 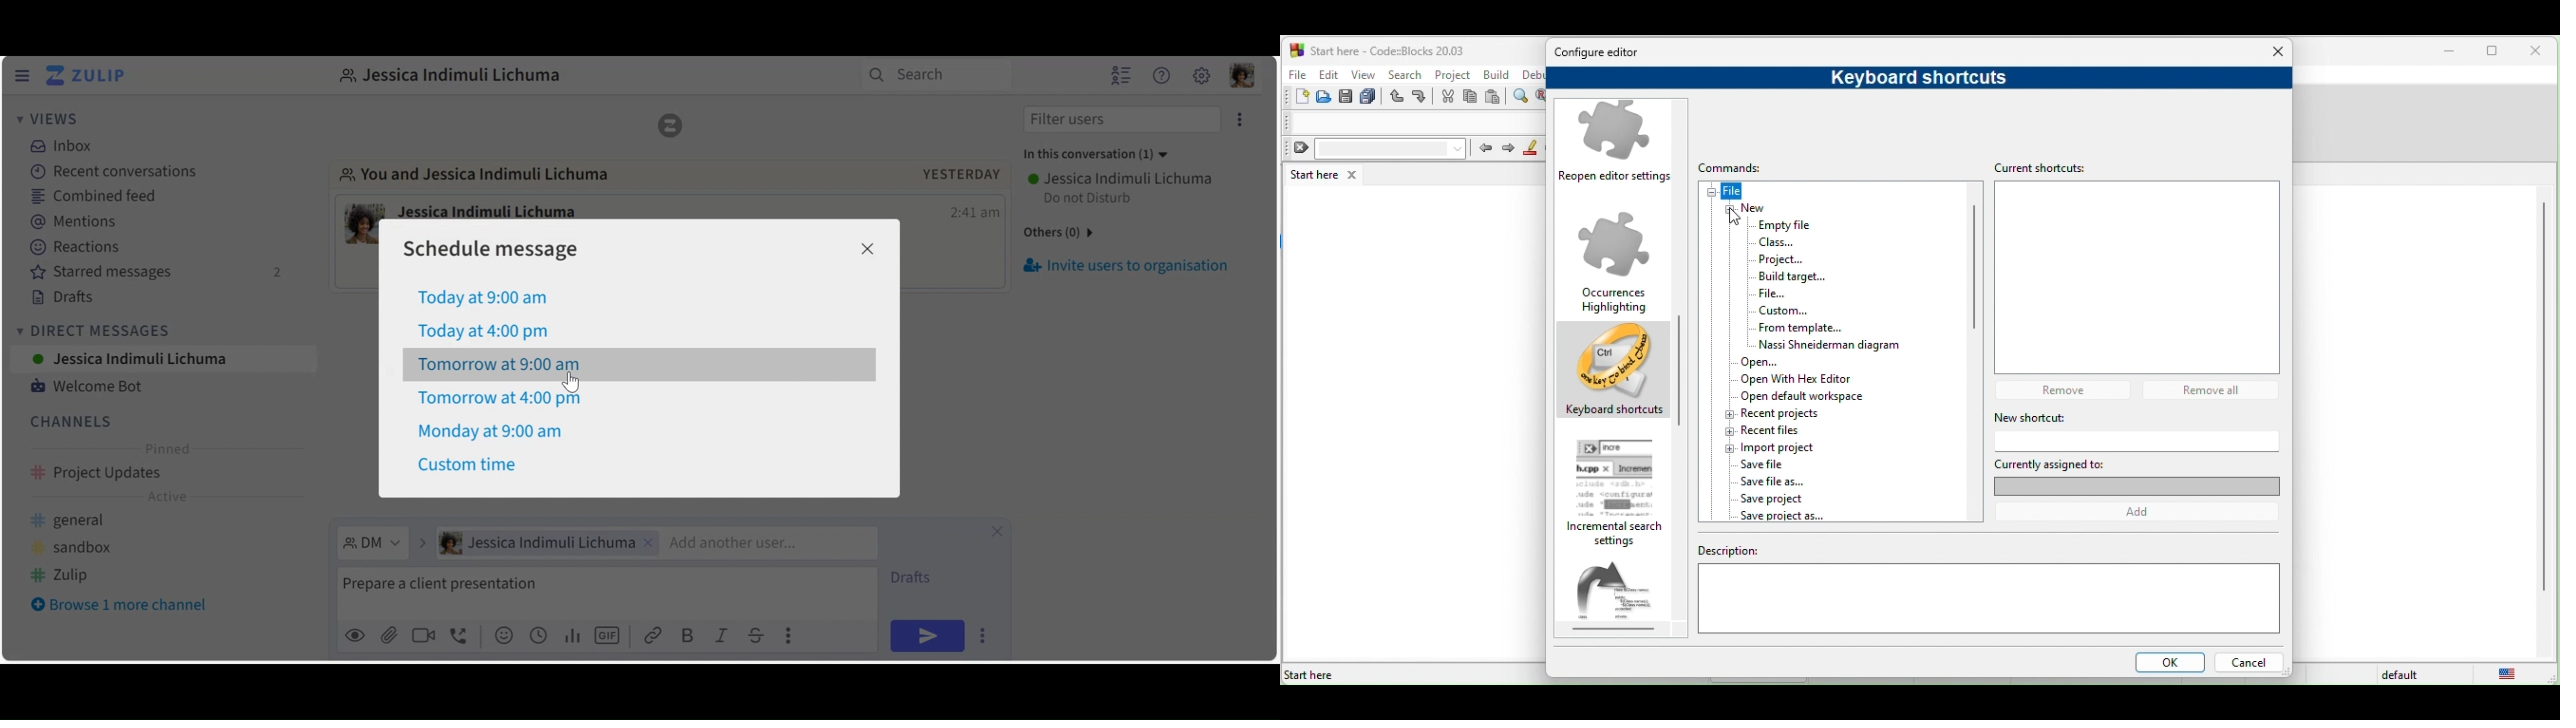 I want to click on redo, so click(x=1422, y=97).